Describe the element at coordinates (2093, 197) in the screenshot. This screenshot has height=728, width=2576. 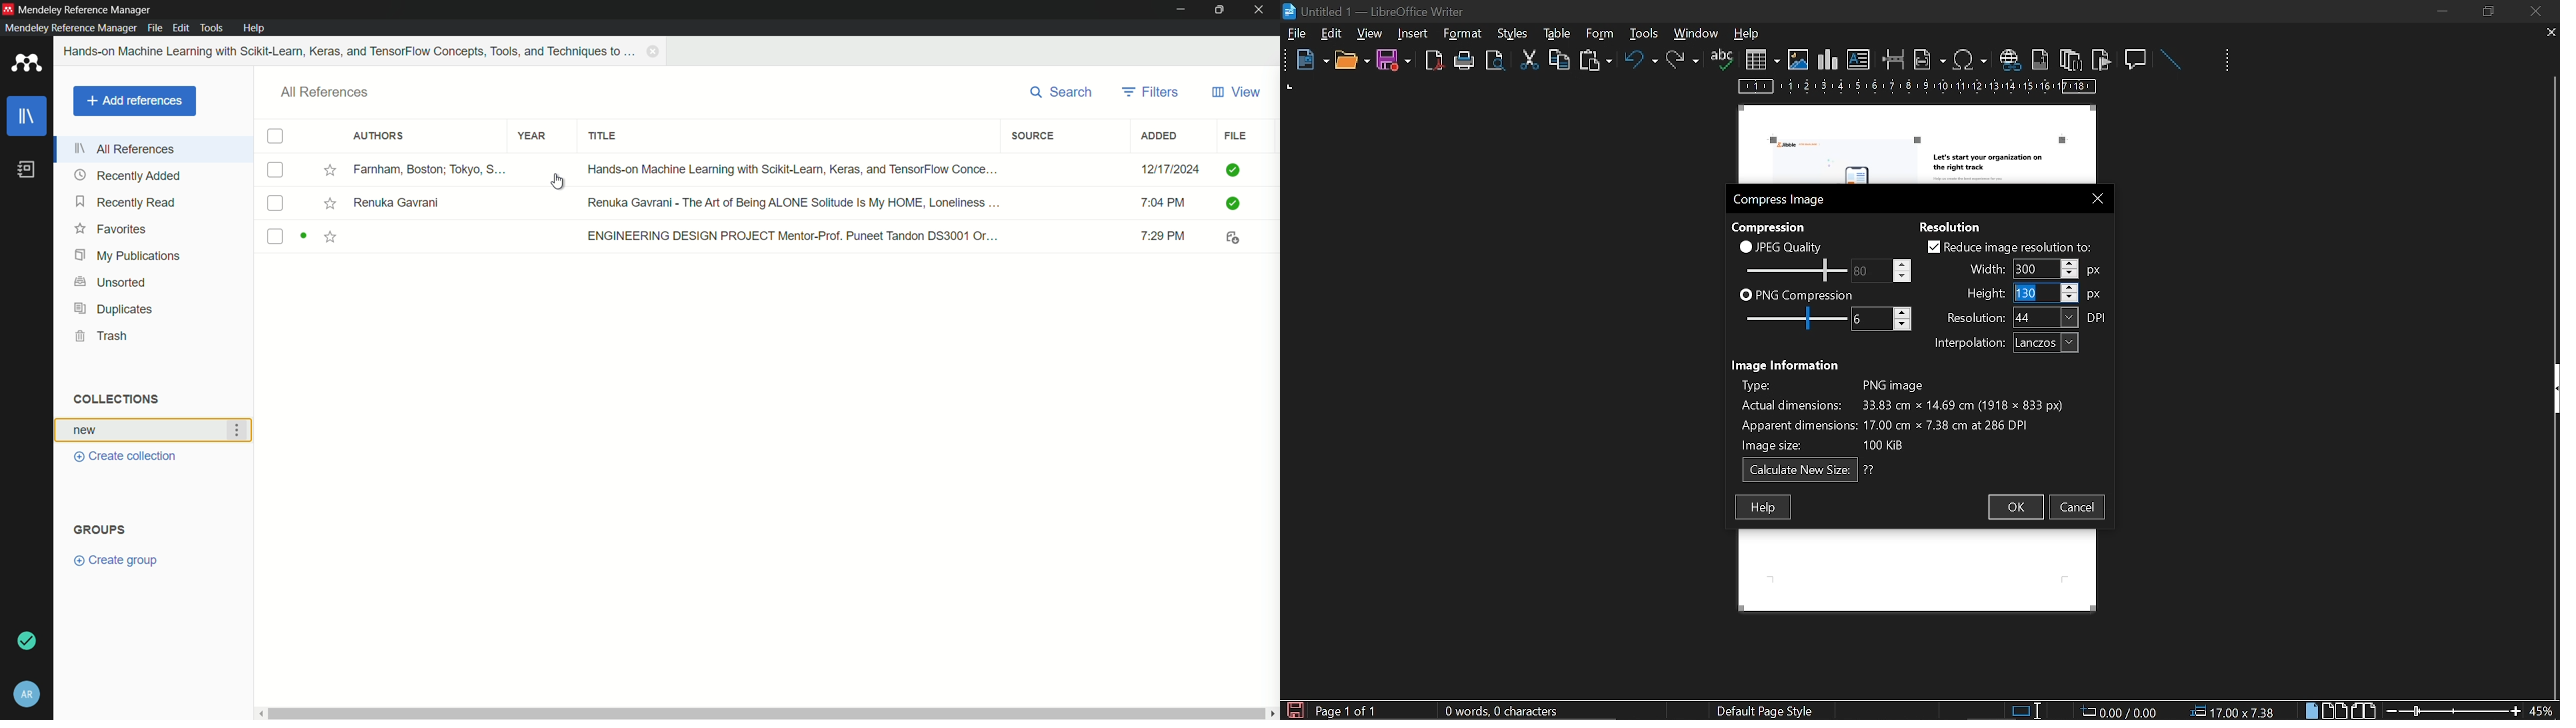
I see `close` at that location.